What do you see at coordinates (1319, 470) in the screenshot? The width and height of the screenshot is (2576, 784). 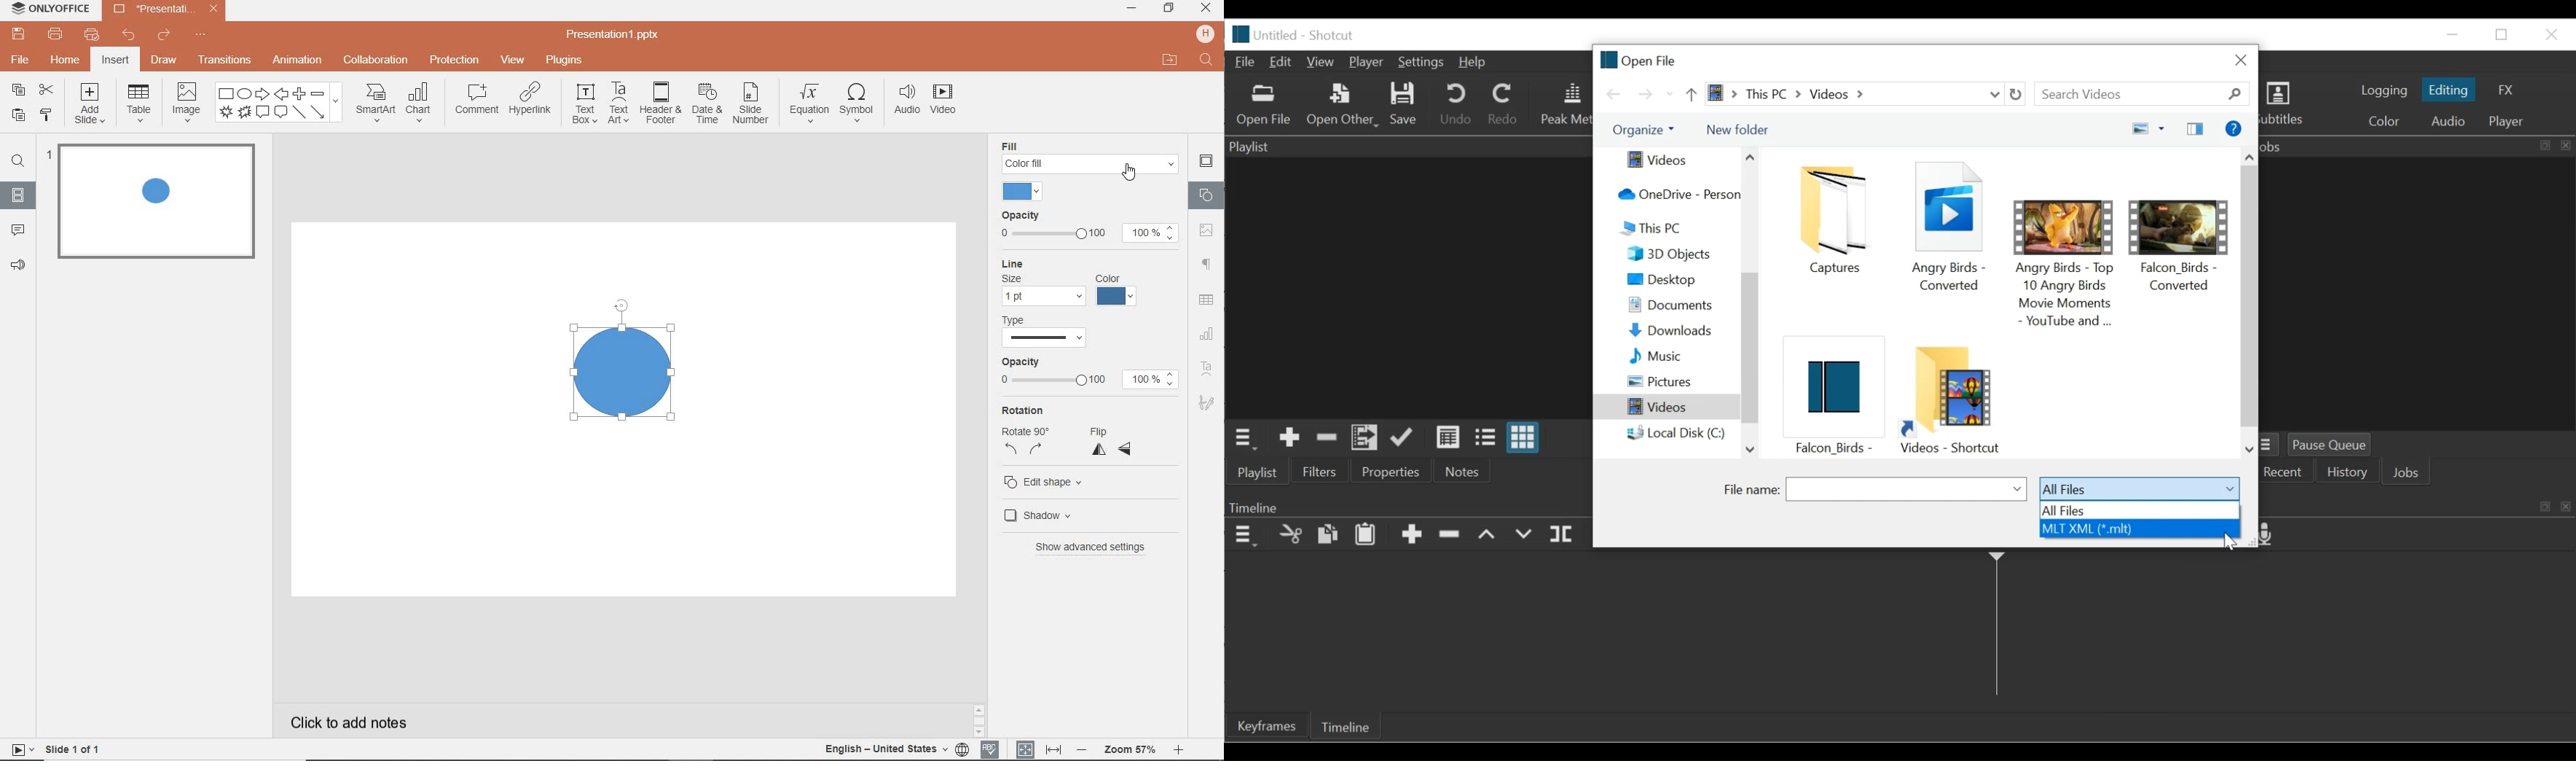 I see `Filters` at bounding box center [1319, 470].